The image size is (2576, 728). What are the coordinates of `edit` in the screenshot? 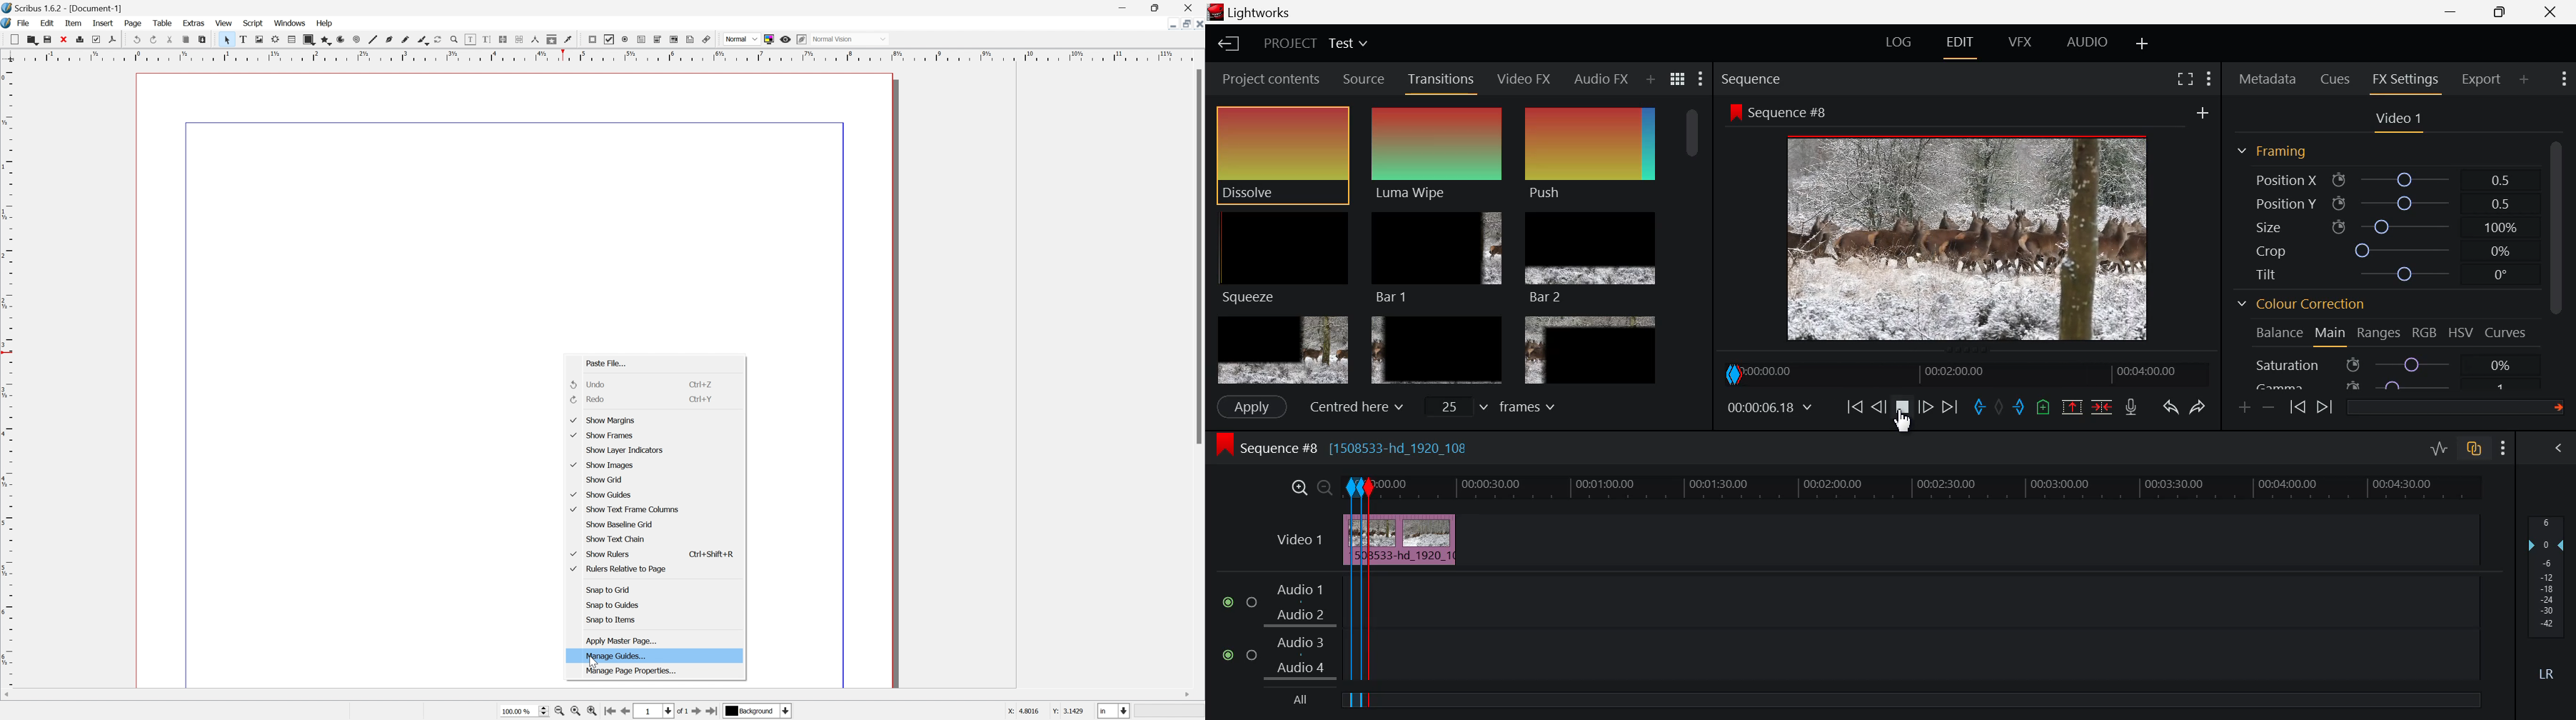 It's located at (47, 23).